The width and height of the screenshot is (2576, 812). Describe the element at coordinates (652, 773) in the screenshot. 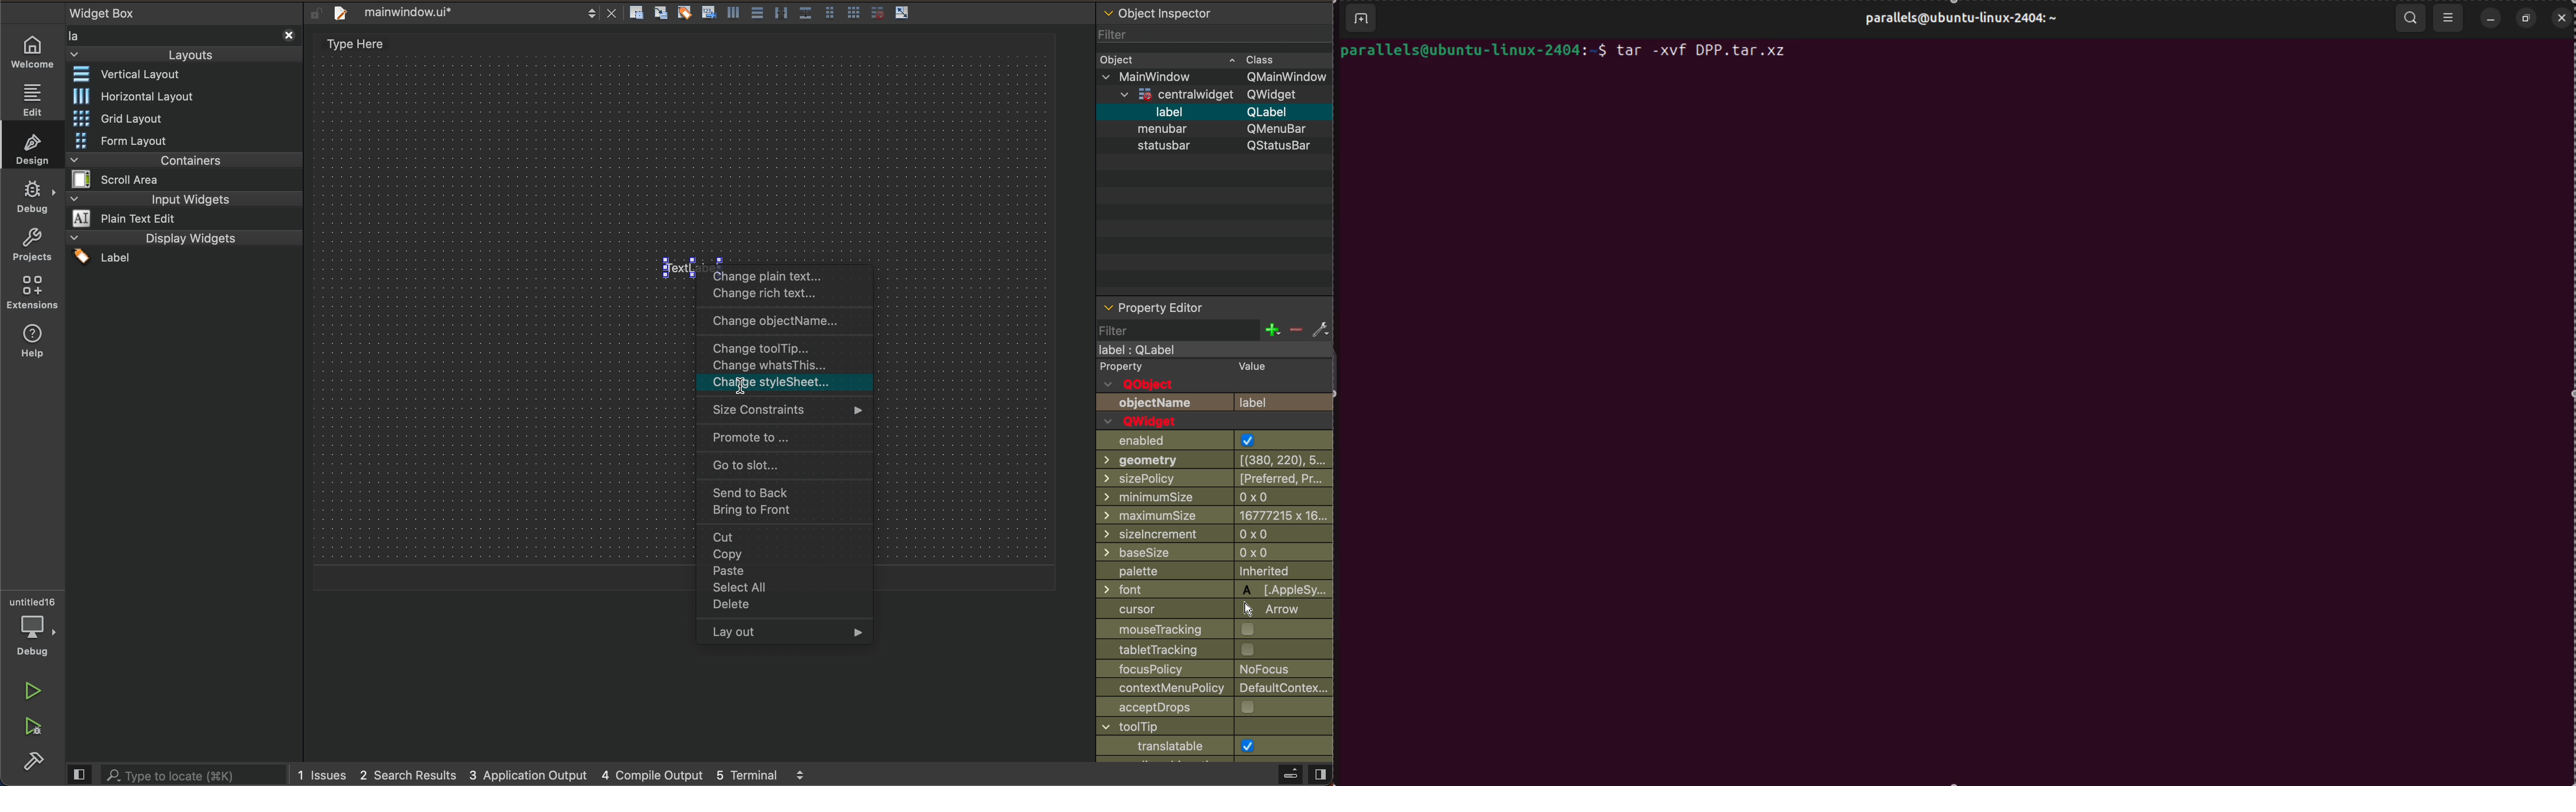

I see `4 compile output` at that location.